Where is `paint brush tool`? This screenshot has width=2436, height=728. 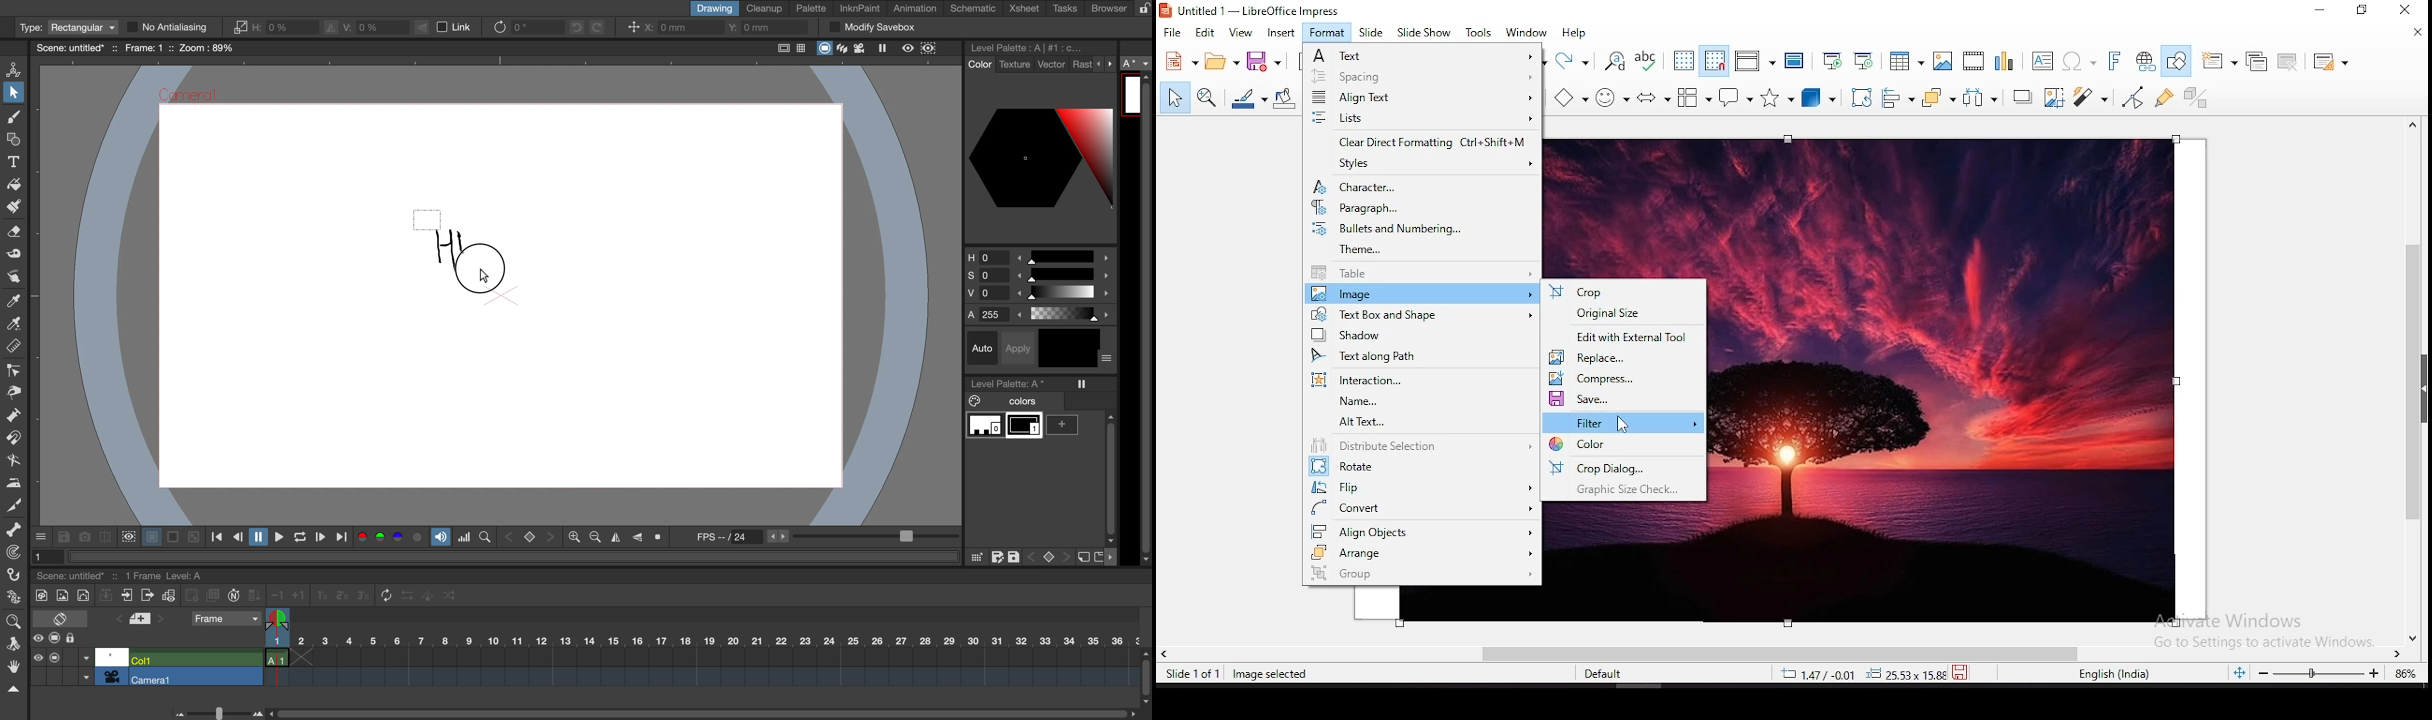 paint brush tool is located at coordinates (11, 208).